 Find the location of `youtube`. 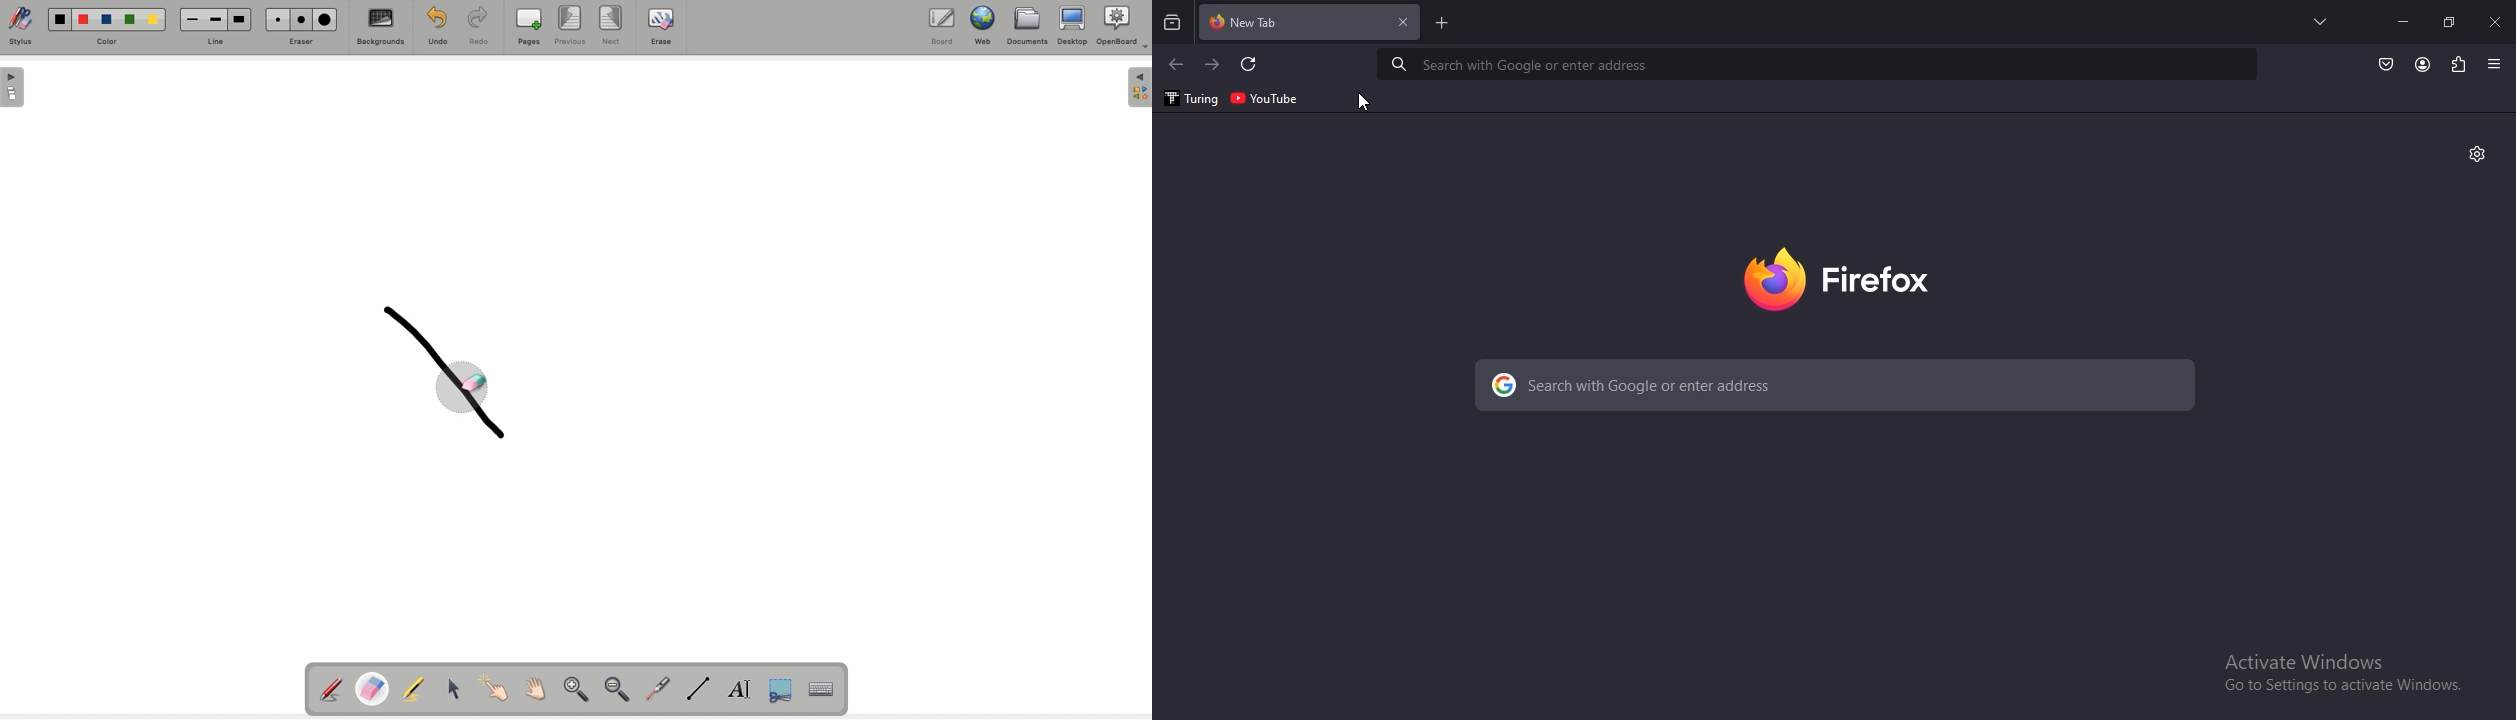

youtube is located at coordinates (1265, 97).